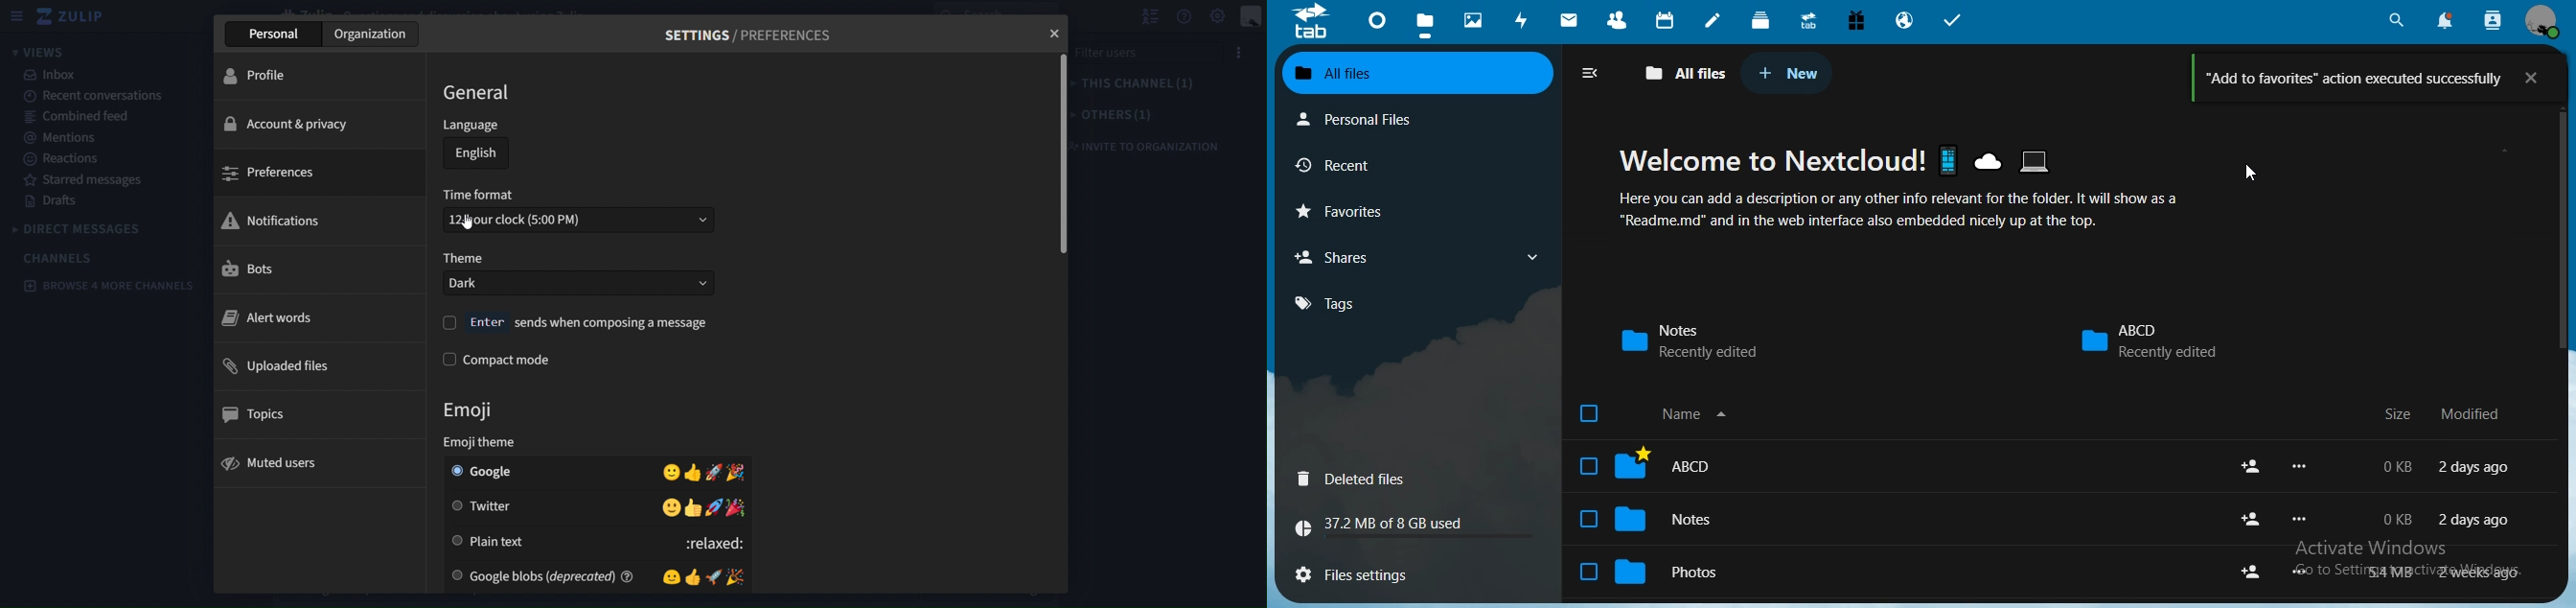 This screenshot has width=2576, height=616. I want to click on topics, so click(310, 414).